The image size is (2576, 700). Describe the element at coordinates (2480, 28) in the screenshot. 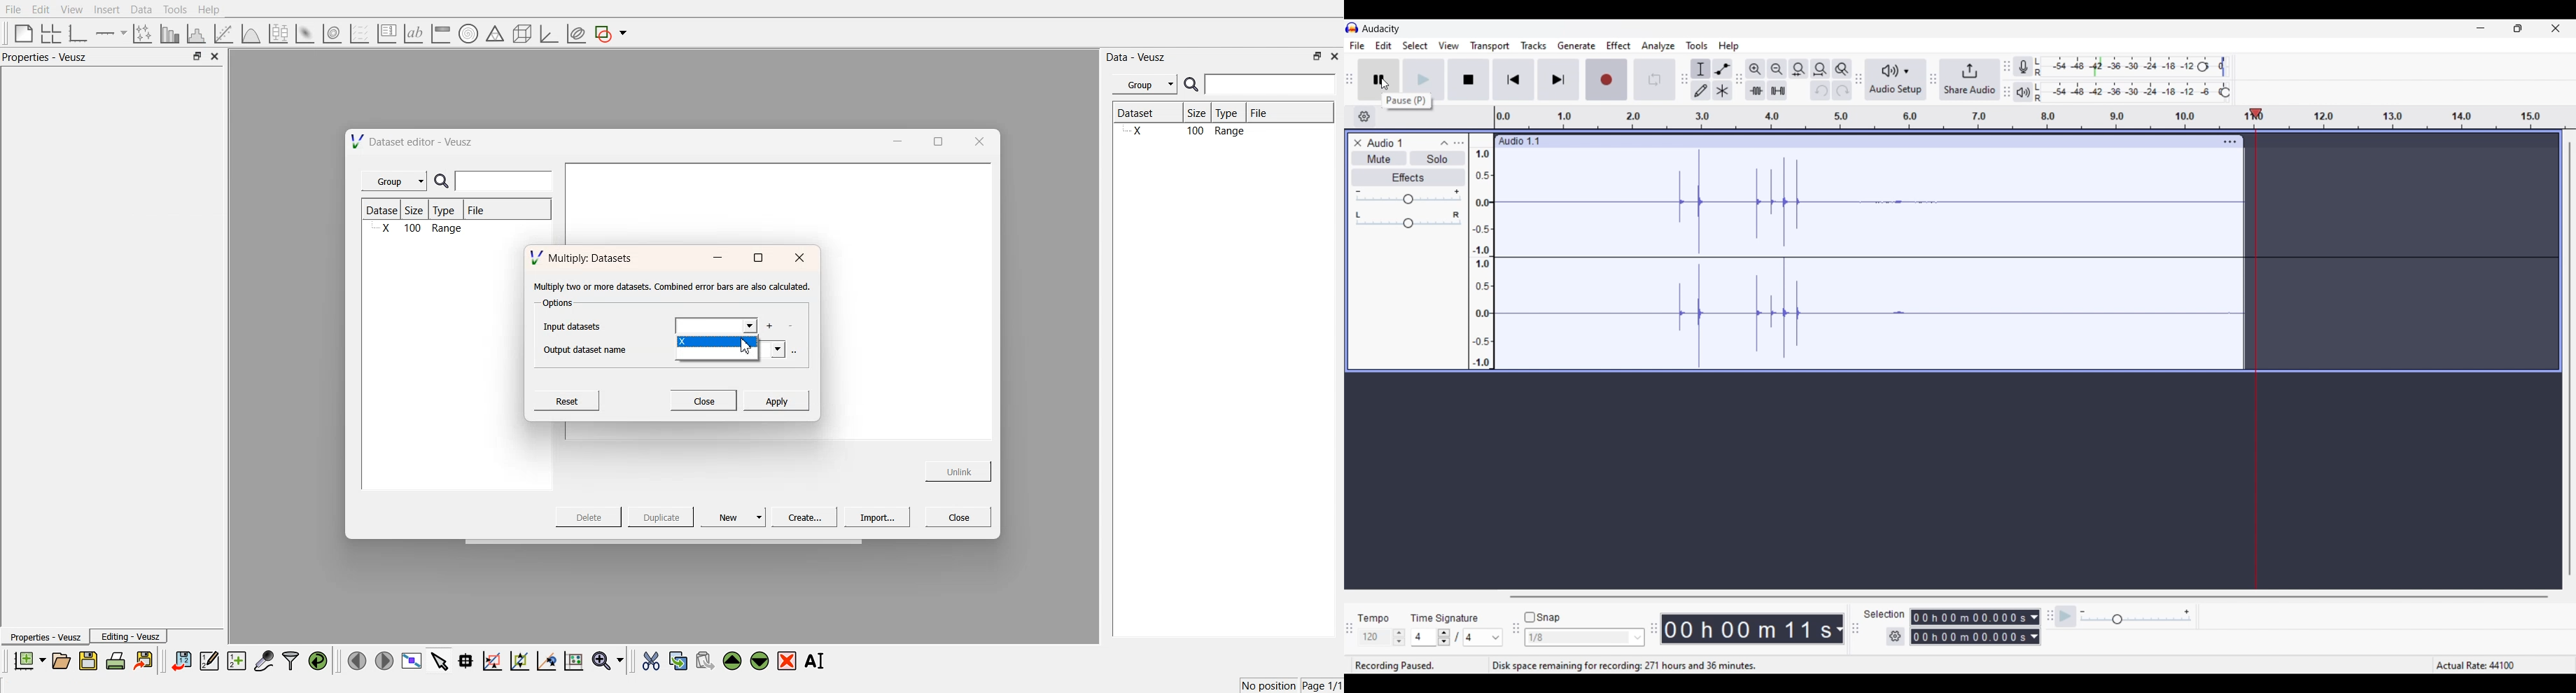

I see `Minimize` at that location.